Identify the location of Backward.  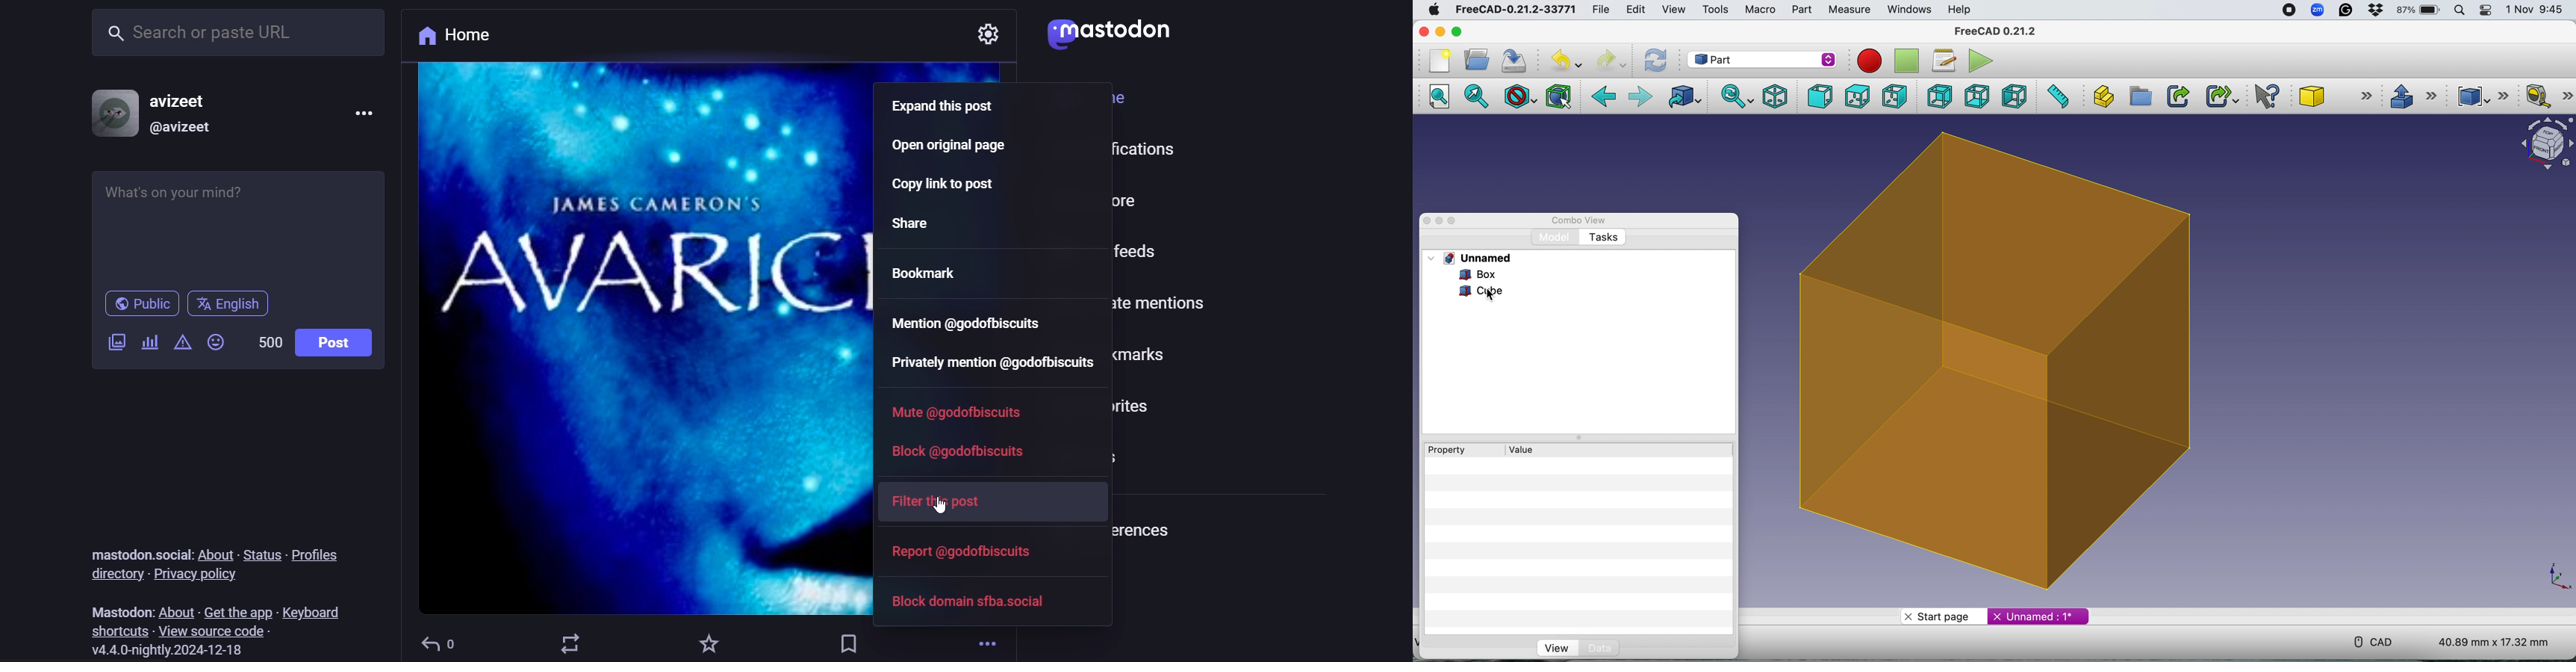
(1604, 98).